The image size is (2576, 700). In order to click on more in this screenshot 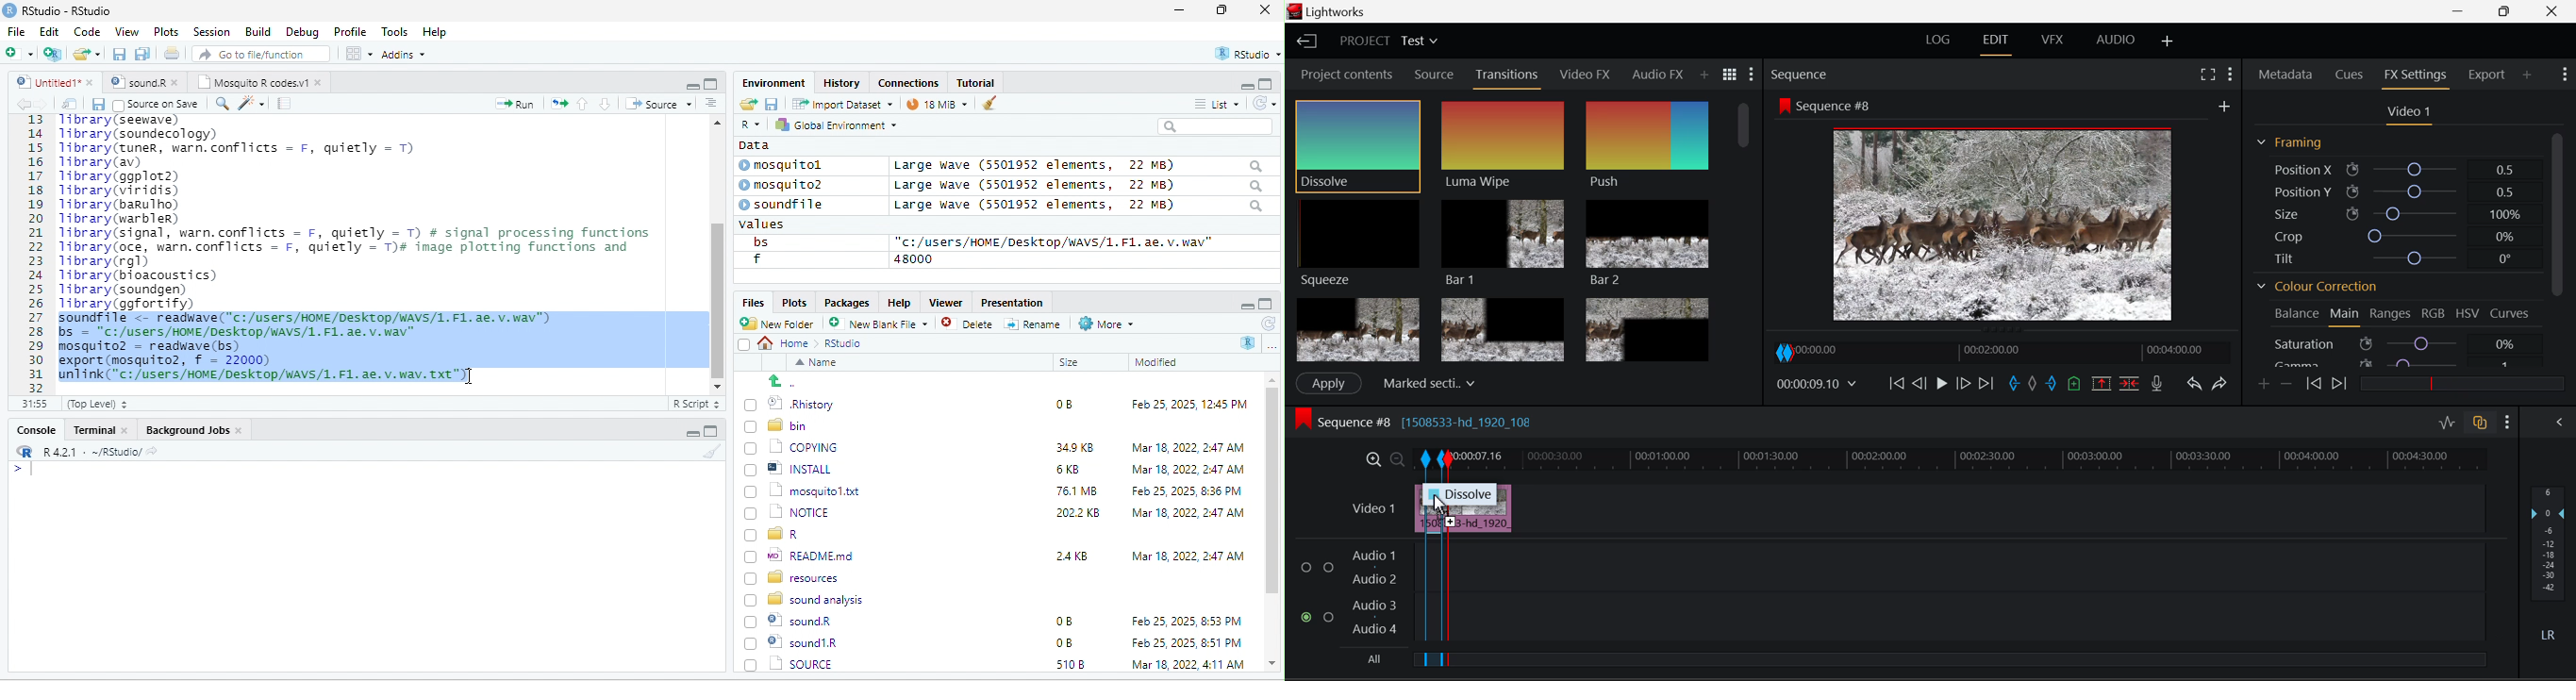, I will do `click(1271, 345)`.